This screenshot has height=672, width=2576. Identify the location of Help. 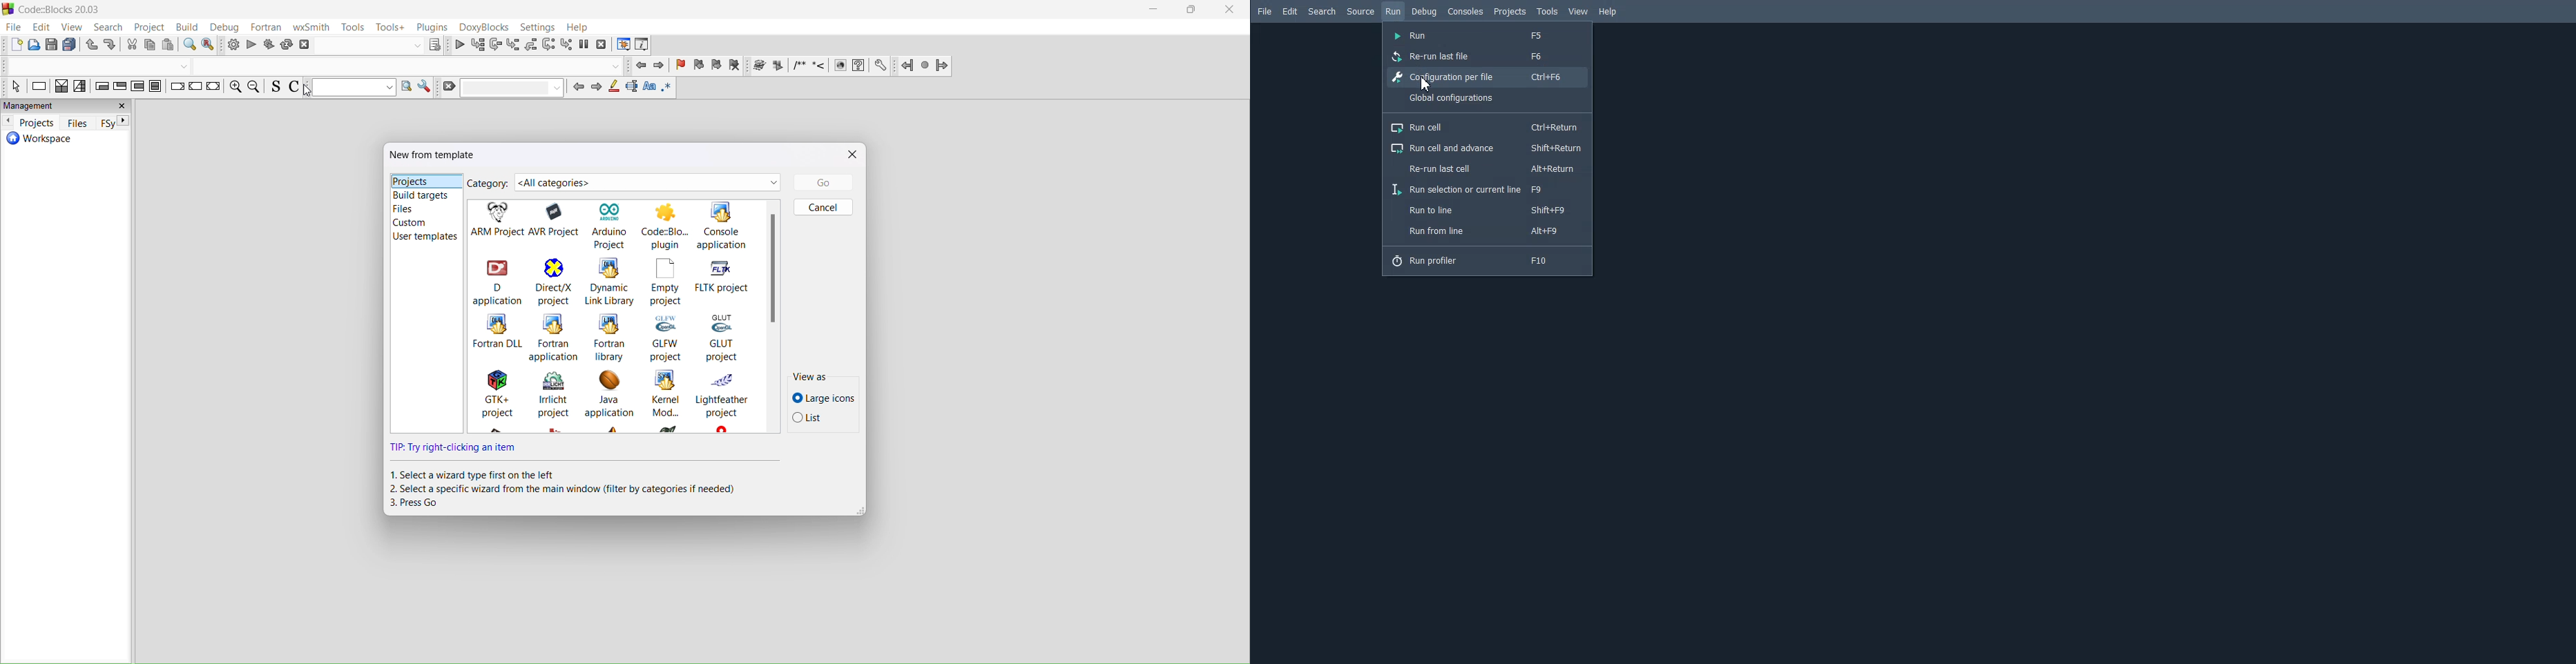
(1608, 11).